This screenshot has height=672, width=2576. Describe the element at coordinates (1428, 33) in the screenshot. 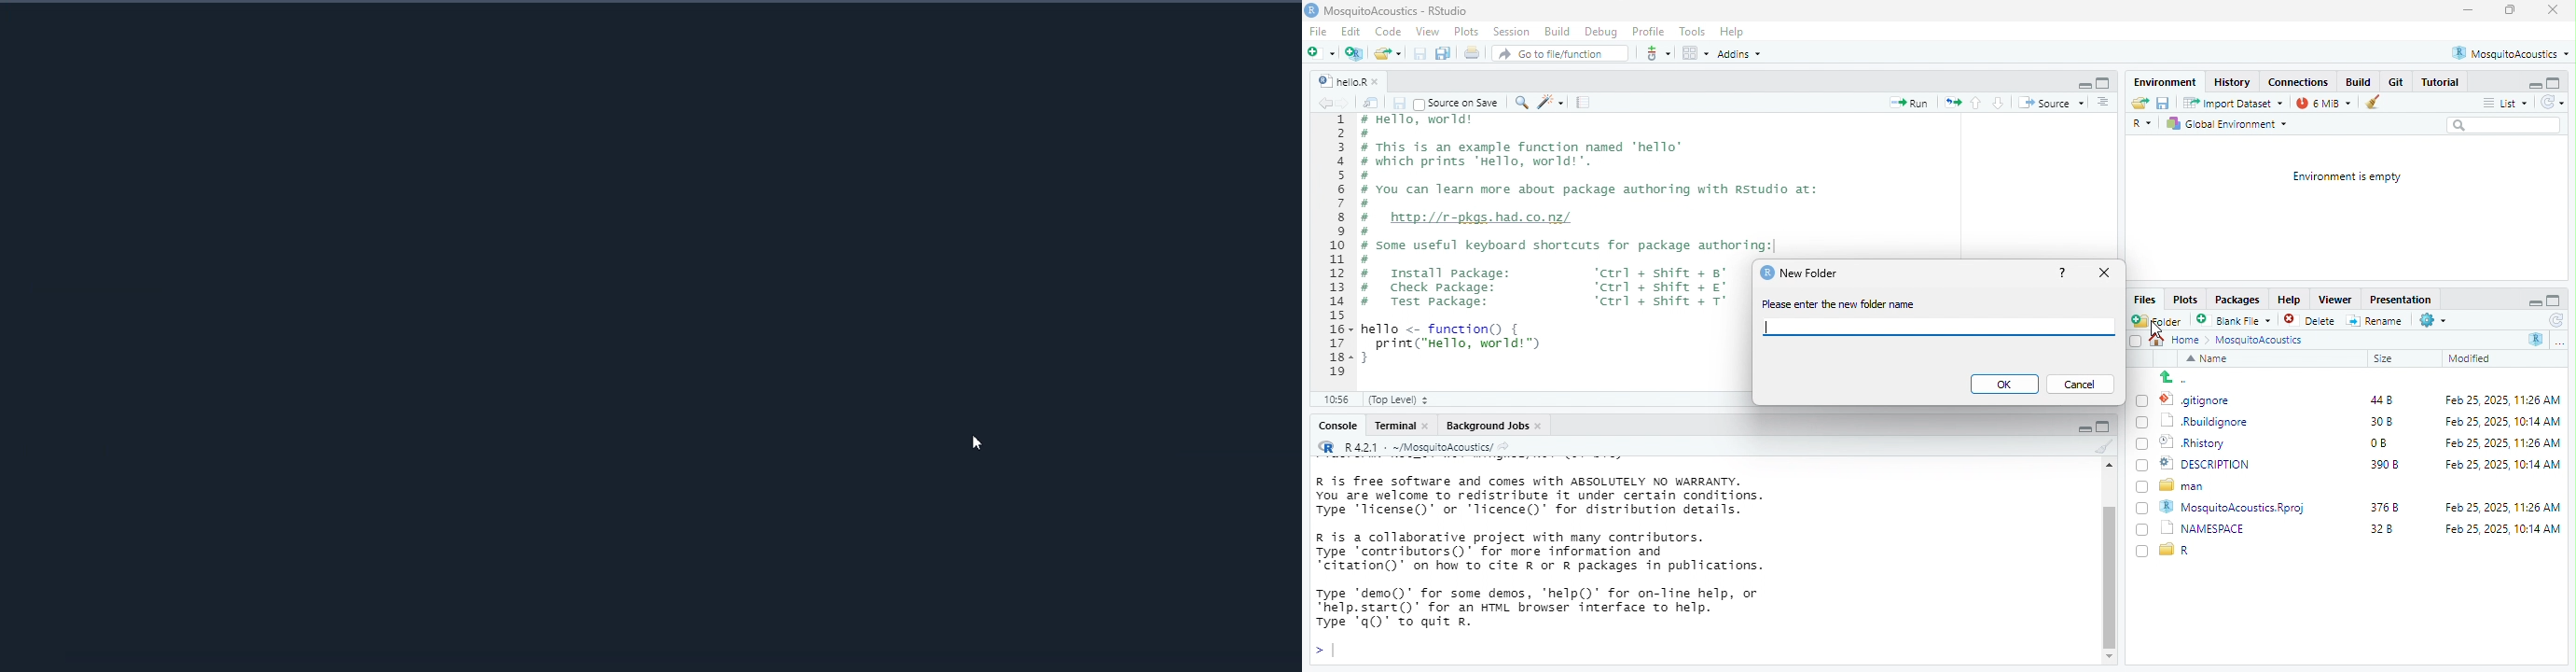

I see `View` at that location.